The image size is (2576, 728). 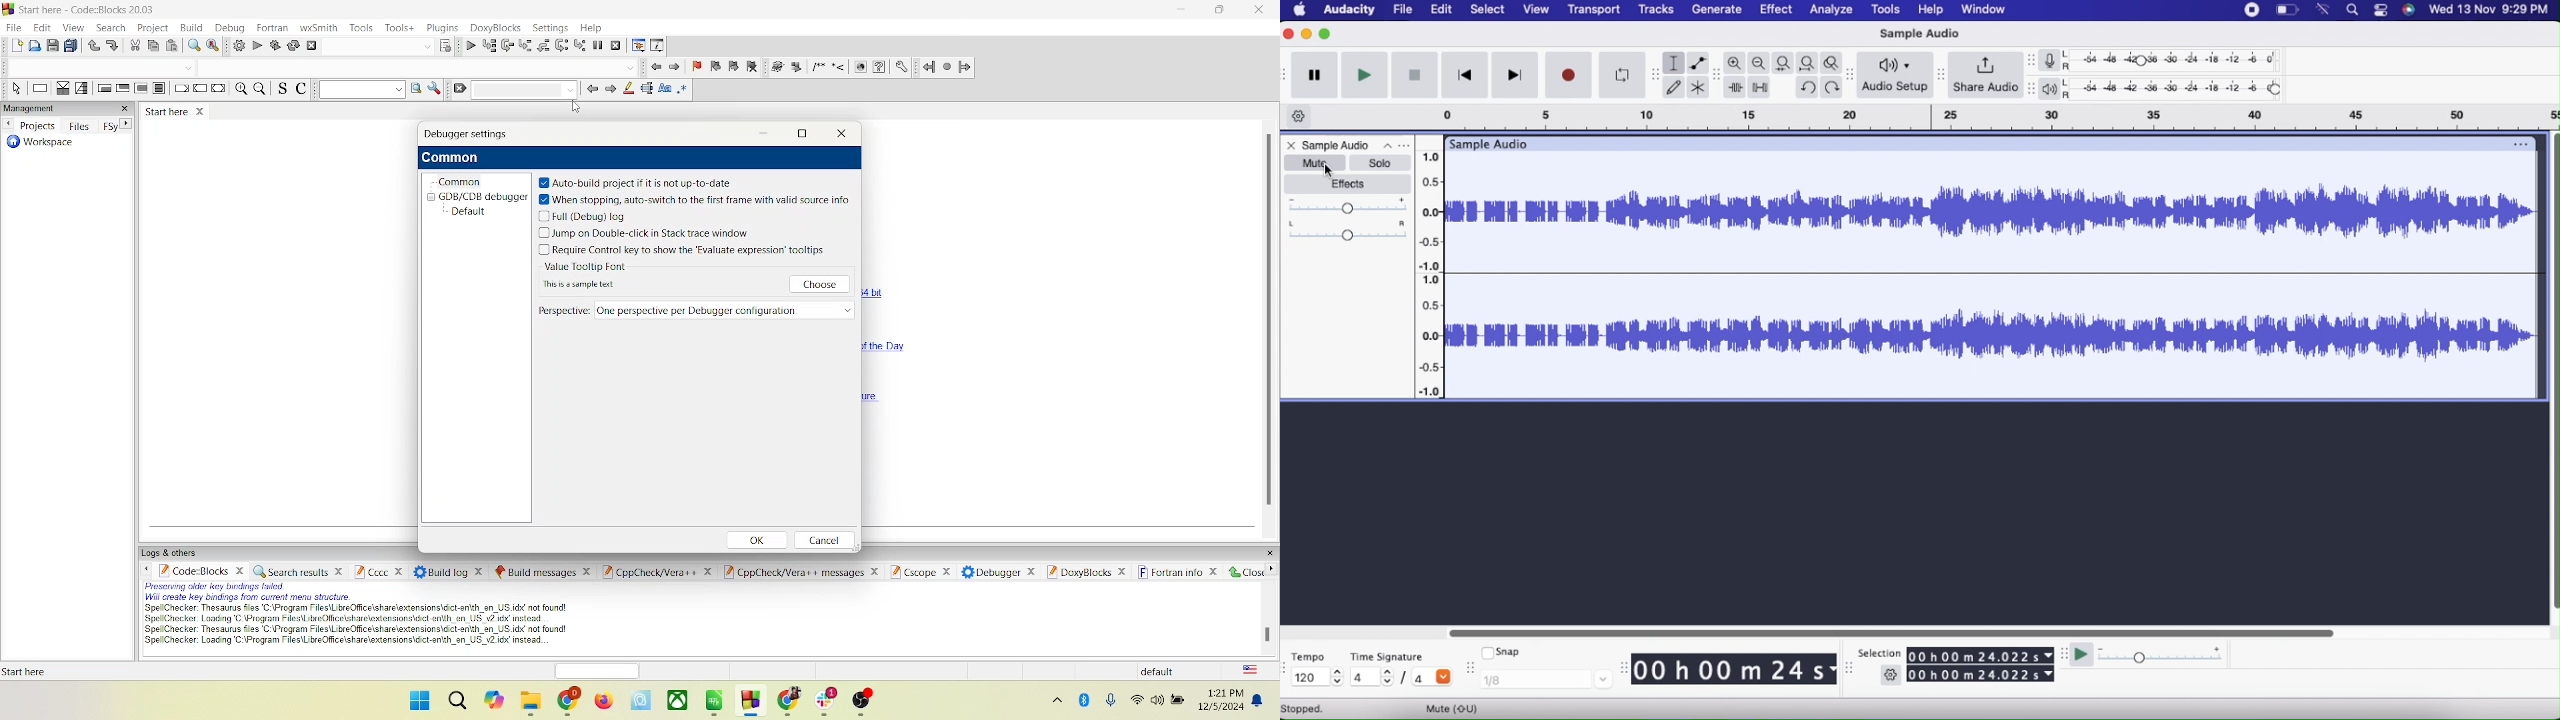 What do you see at coordinates (1248, 669) in the screenshot?
I see `language` at bounding box center [1248, 669].